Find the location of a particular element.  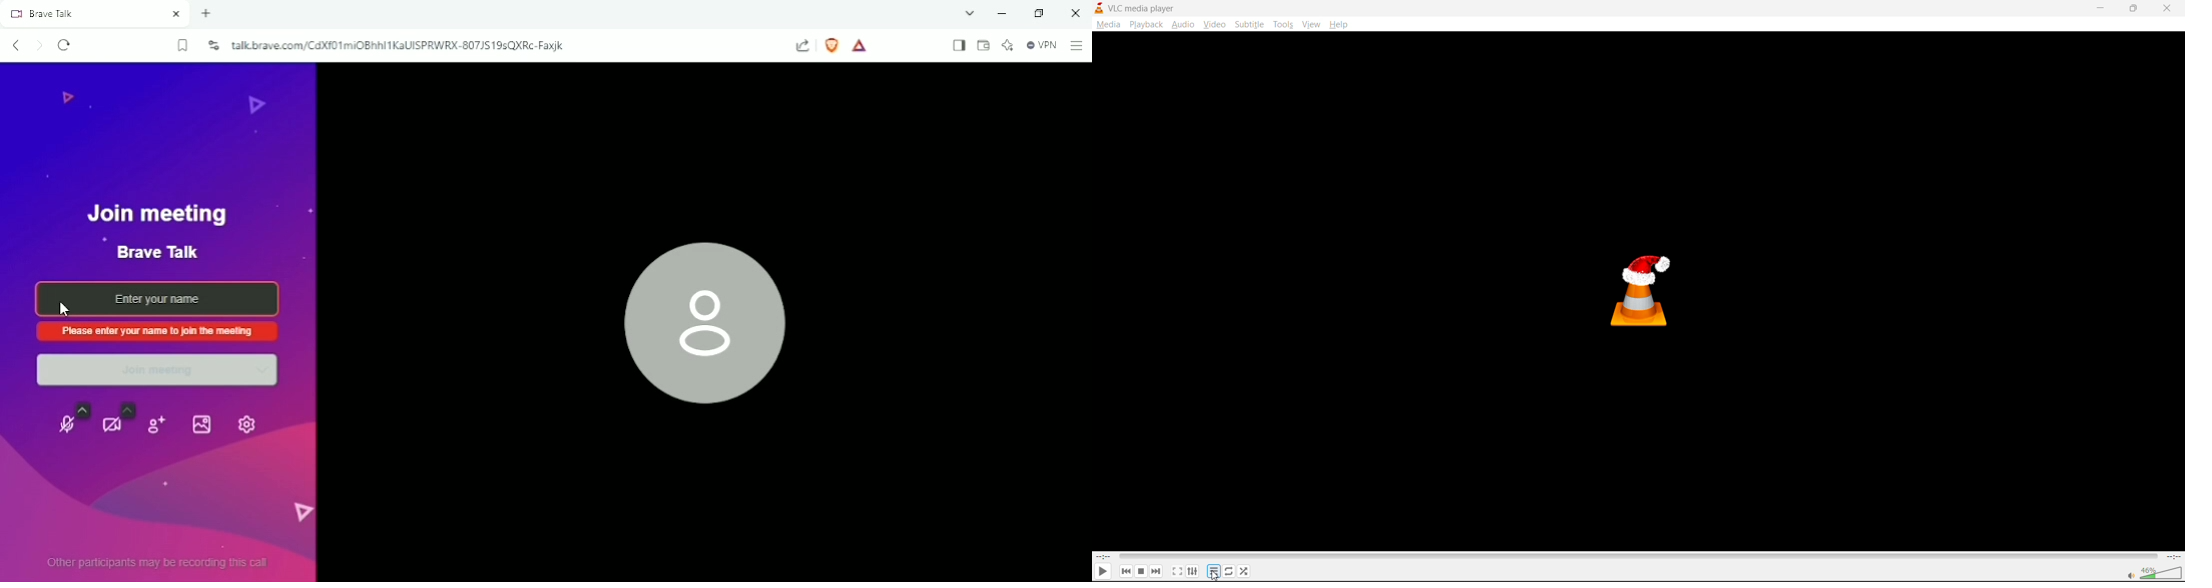

total track time is located at coordinates (2173, 558).